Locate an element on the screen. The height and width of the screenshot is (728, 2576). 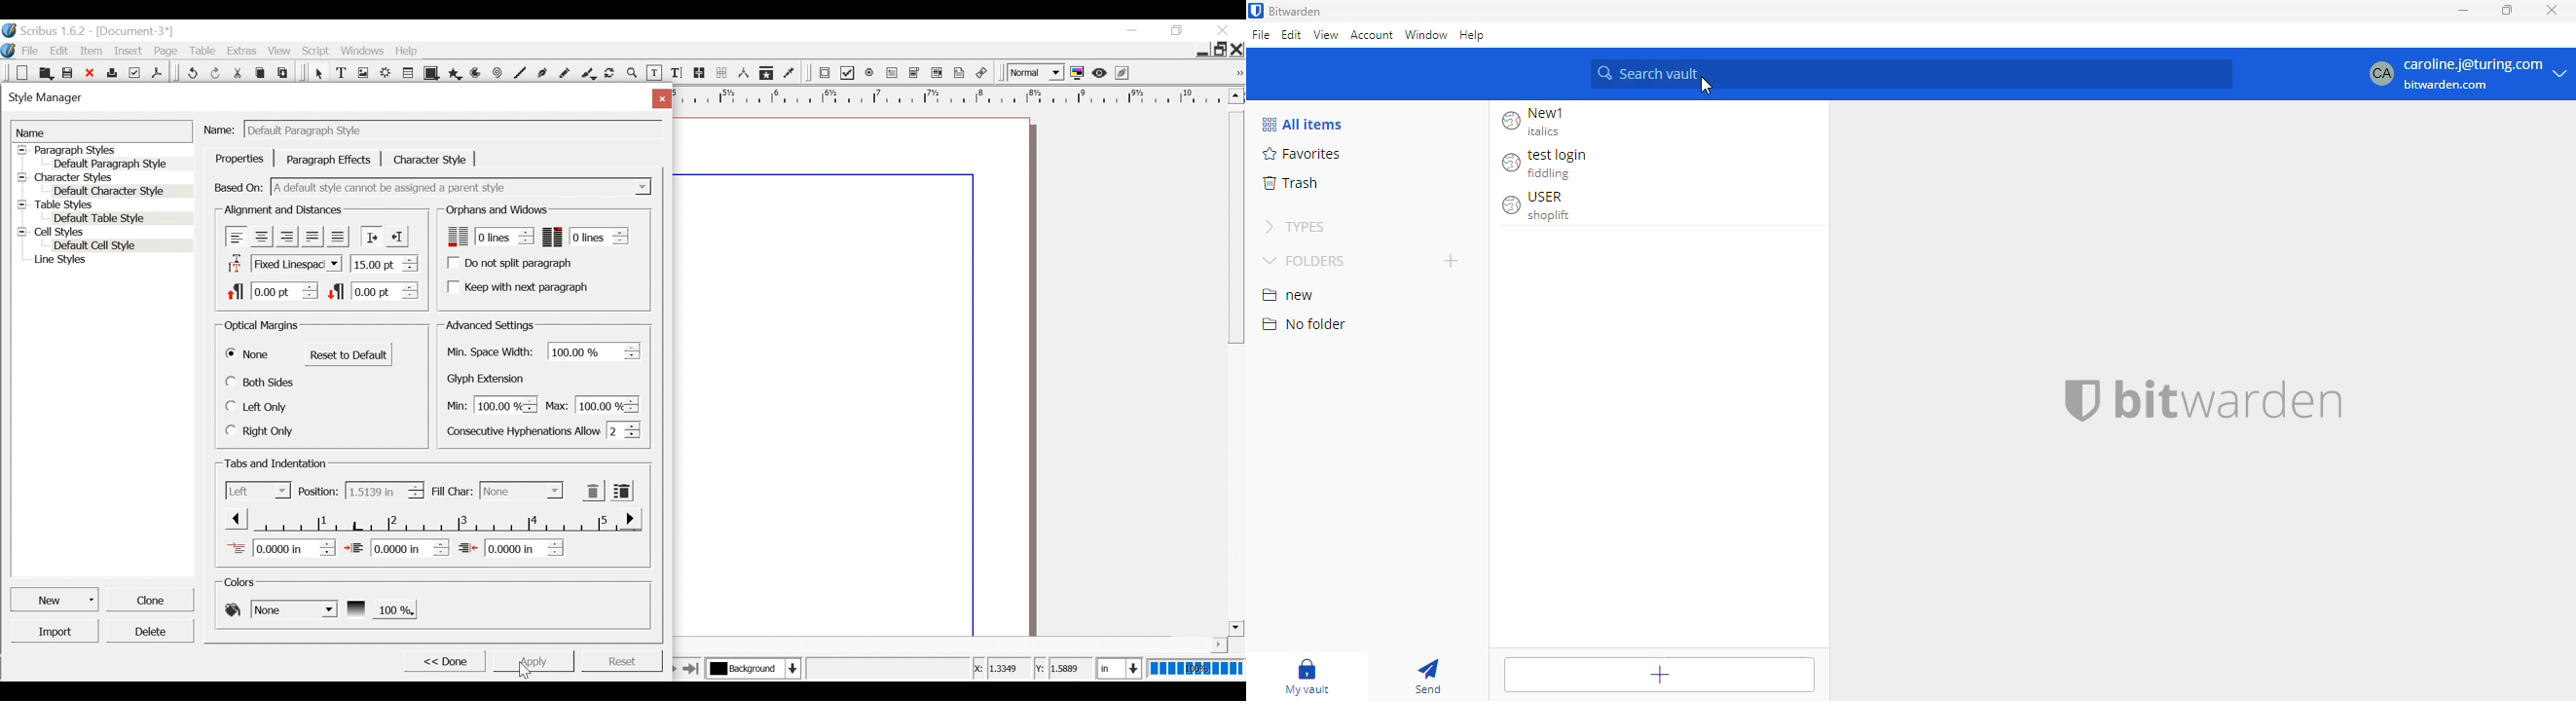
Arc is located at coordinates (477, 73).